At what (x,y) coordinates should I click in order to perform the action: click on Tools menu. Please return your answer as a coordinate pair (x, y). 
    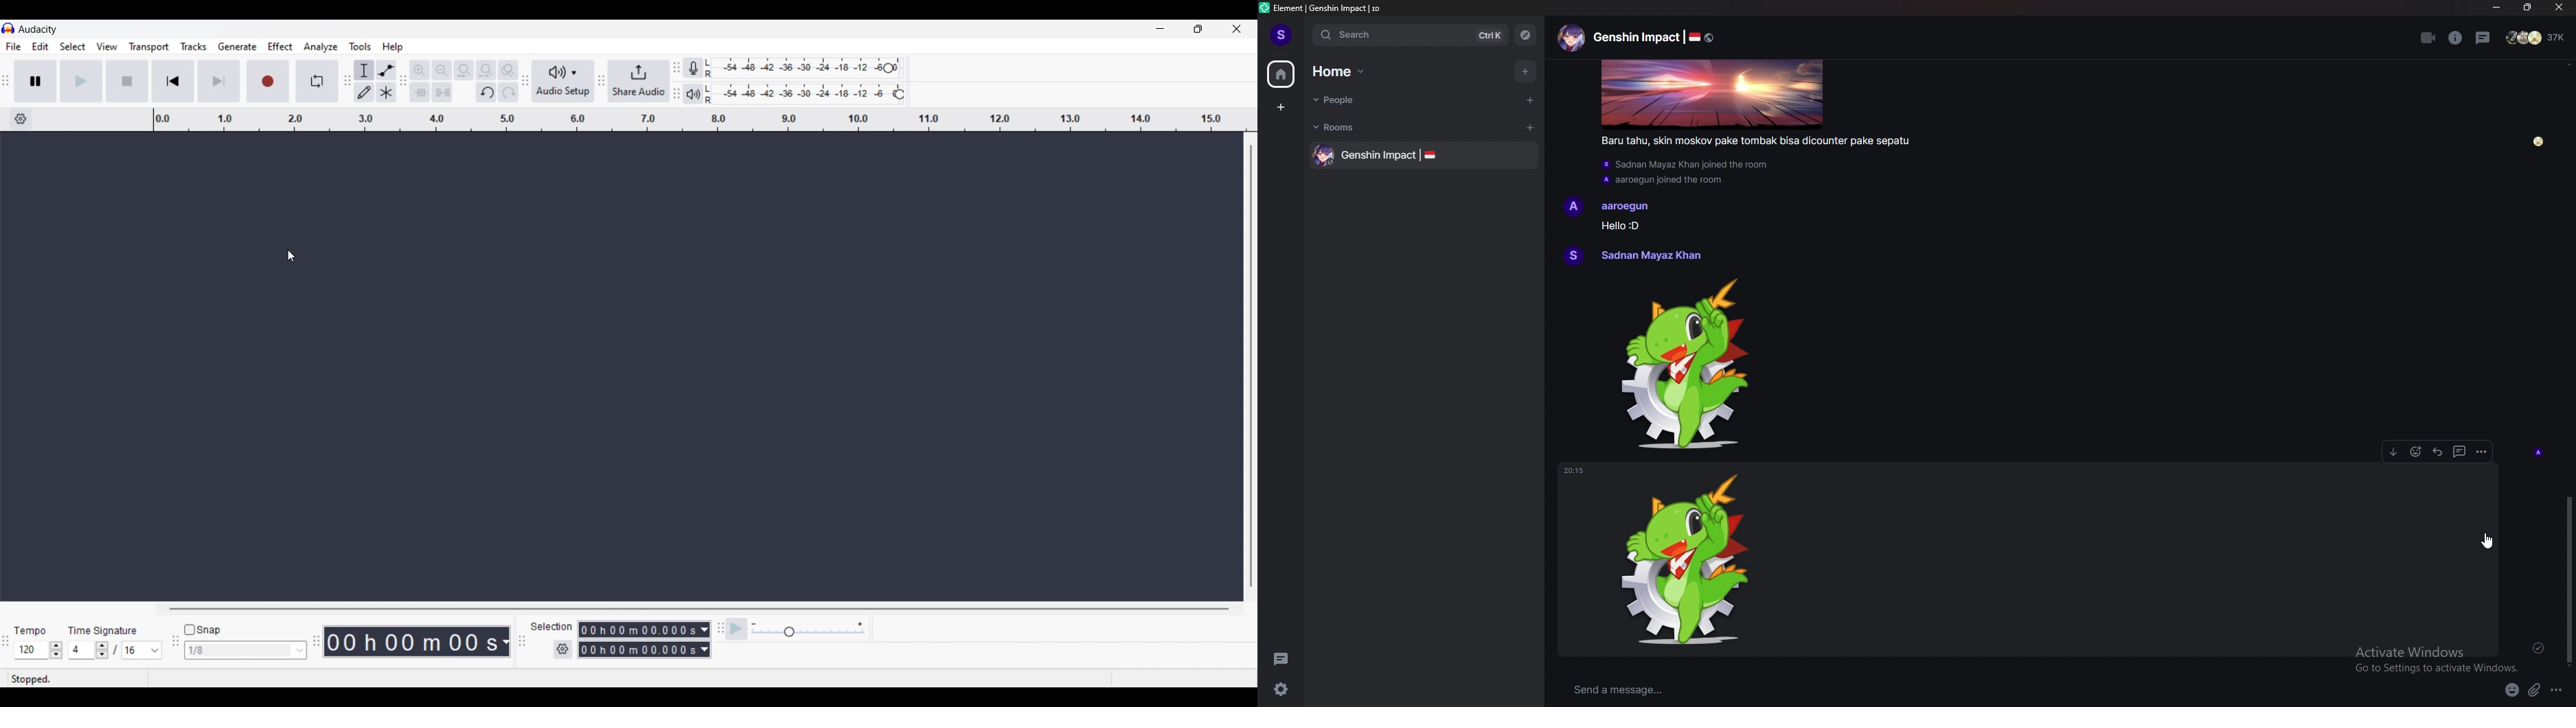
    Looking at the image, I should click on (360, 46).